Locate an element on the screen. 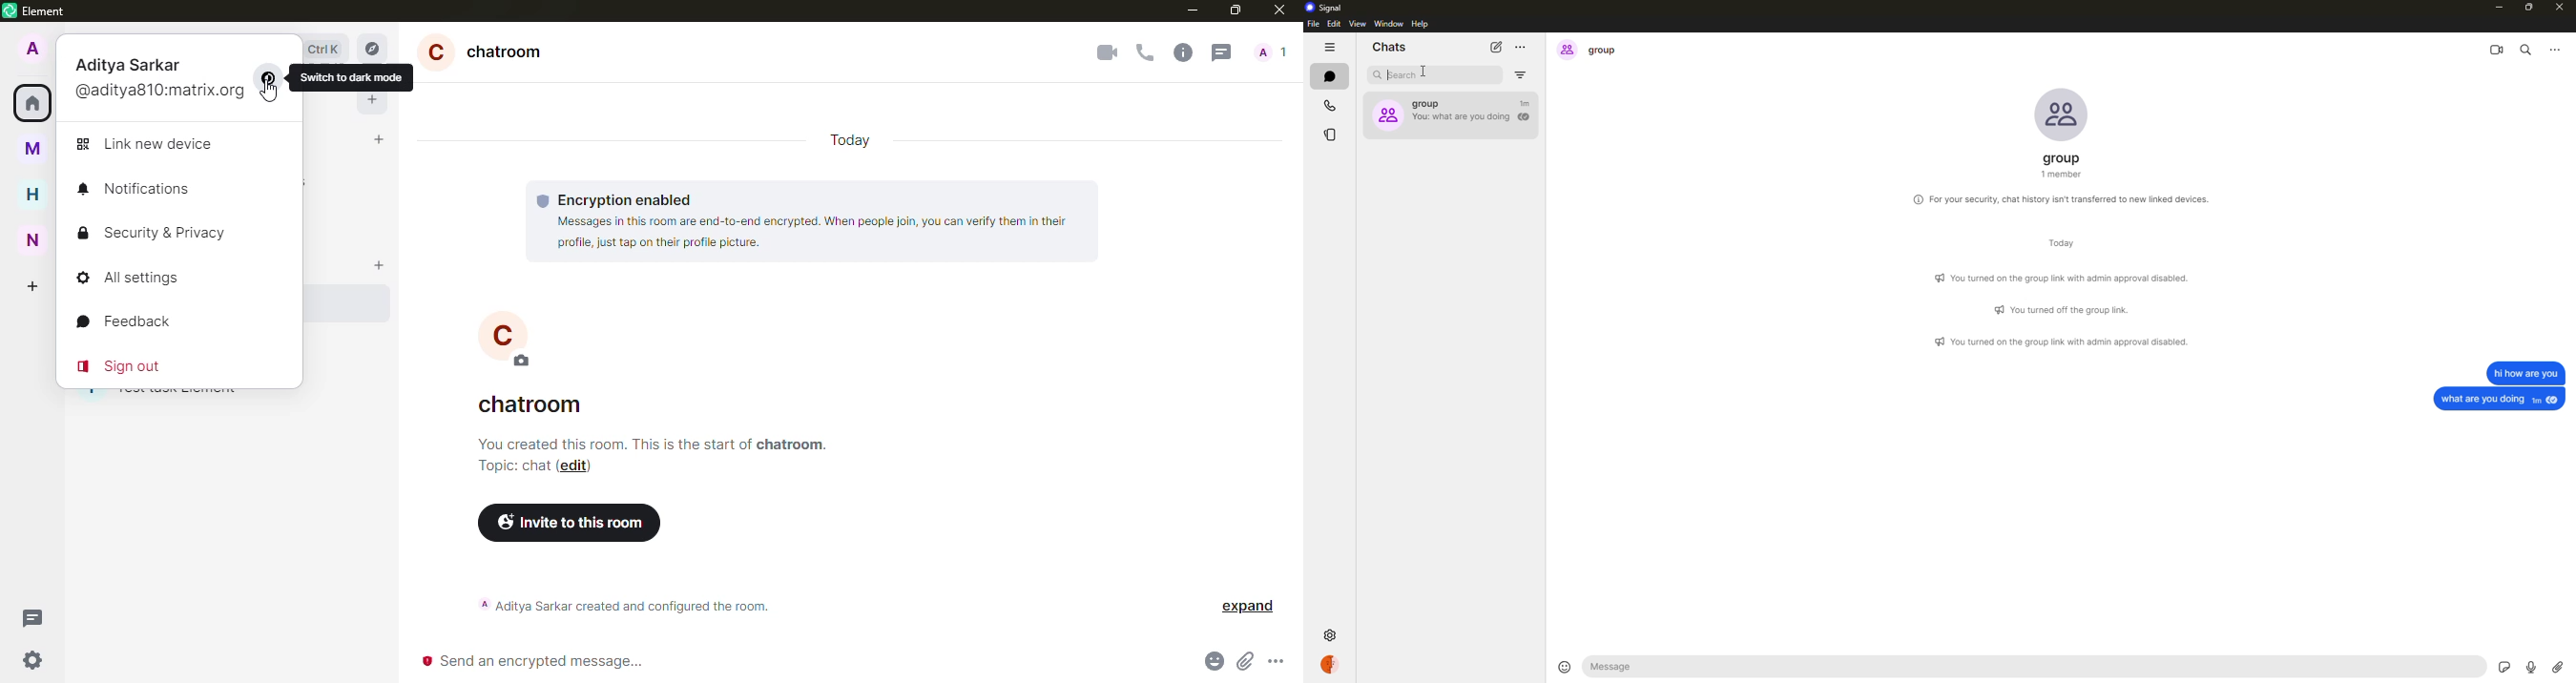 The height and width of the screenshot is (700, 2576). stickers is located at coordinates (2505, 664).